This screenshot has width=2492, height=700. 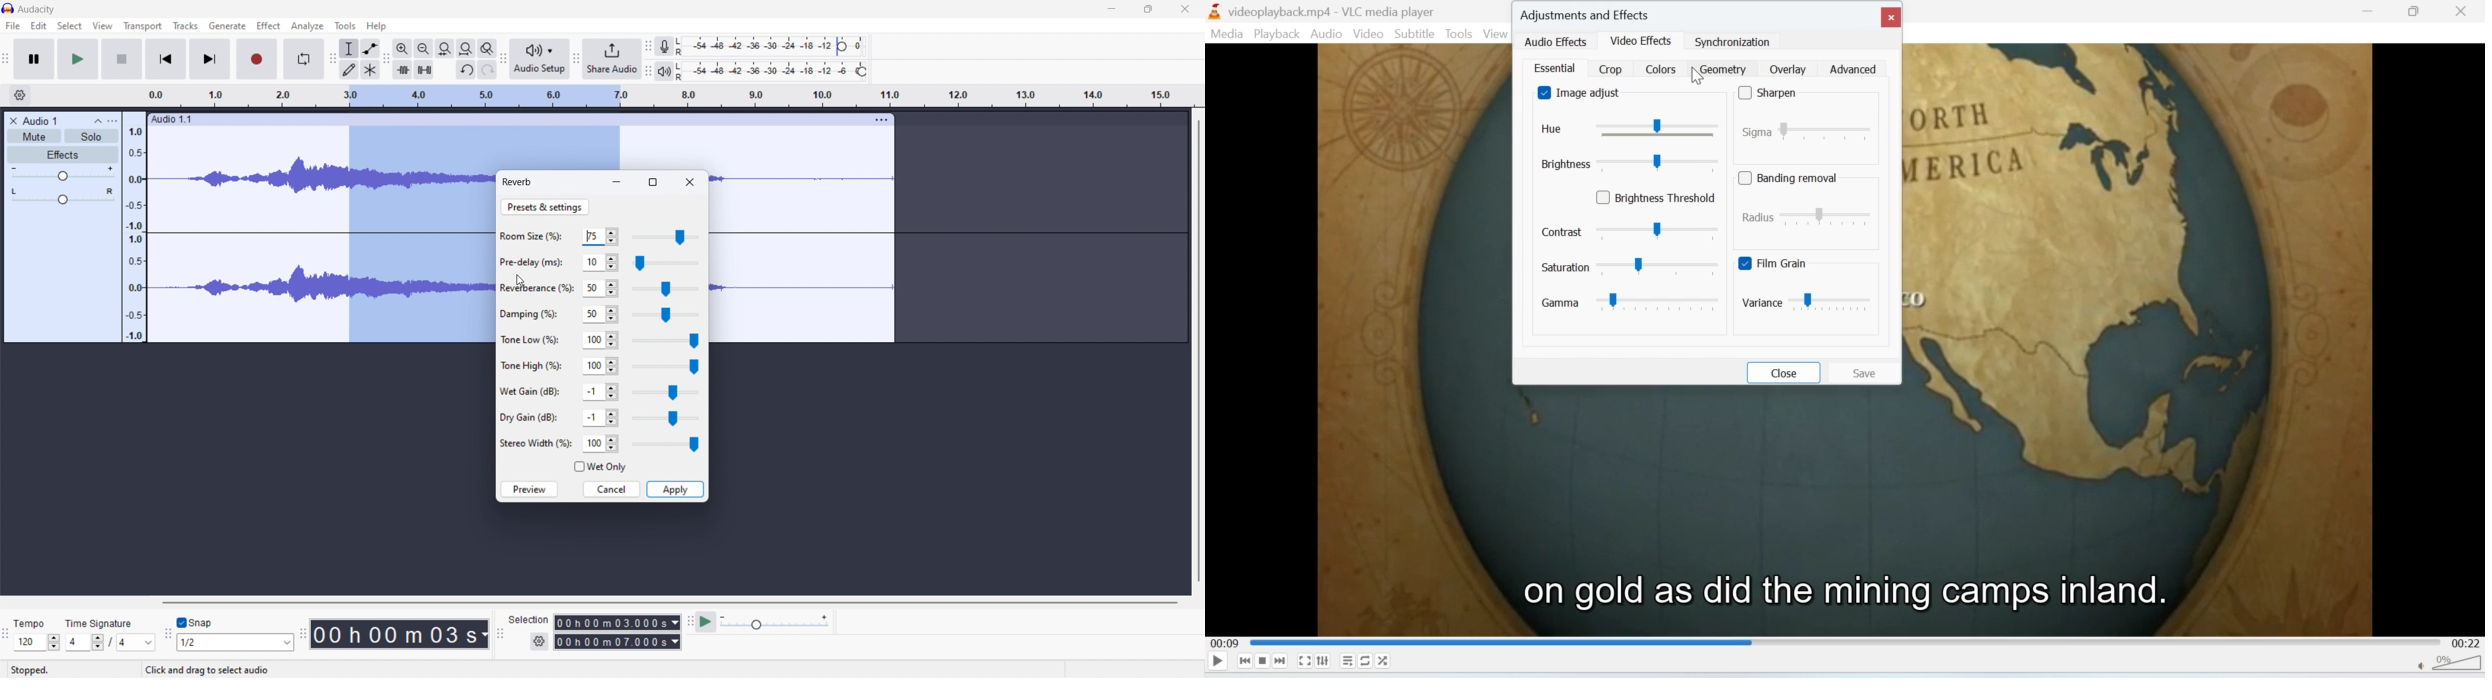 I want to click on more options, so click(x=883, y=121).